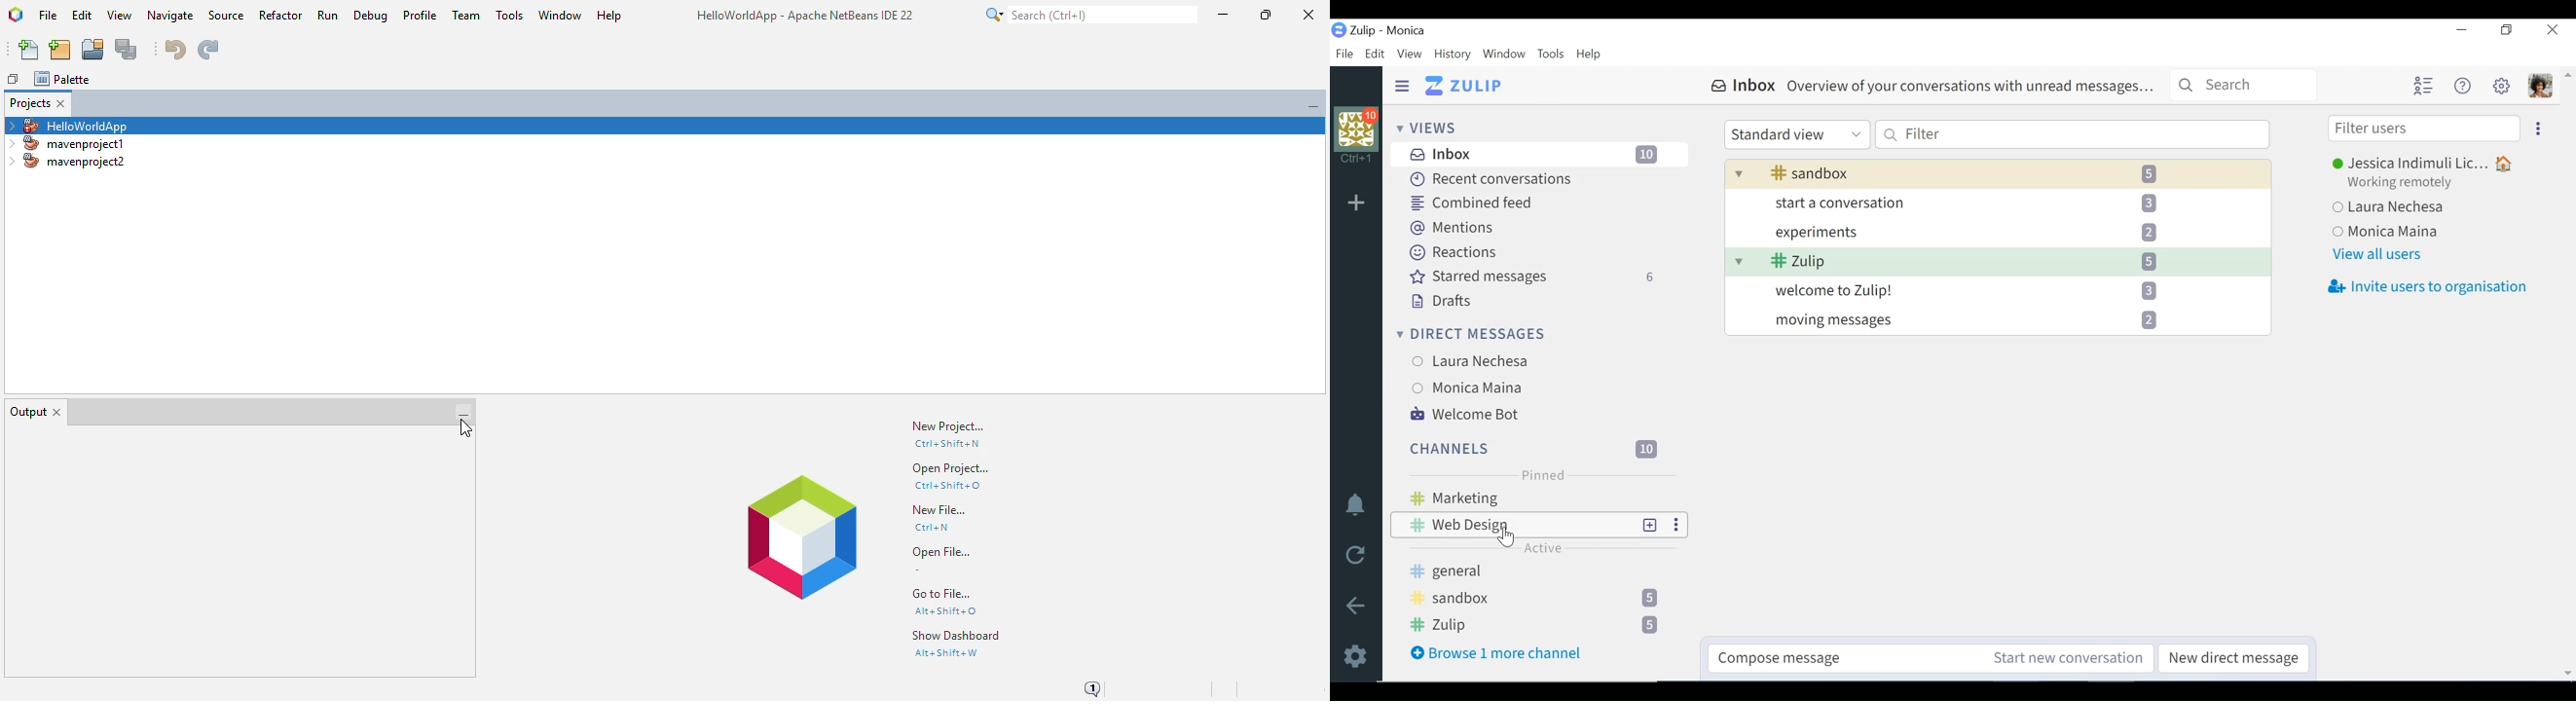 The width and height of the screenshot is (2576, 728). Describe the element at coordinates (1477, 359) in the screenshot. I see `User` at that location.